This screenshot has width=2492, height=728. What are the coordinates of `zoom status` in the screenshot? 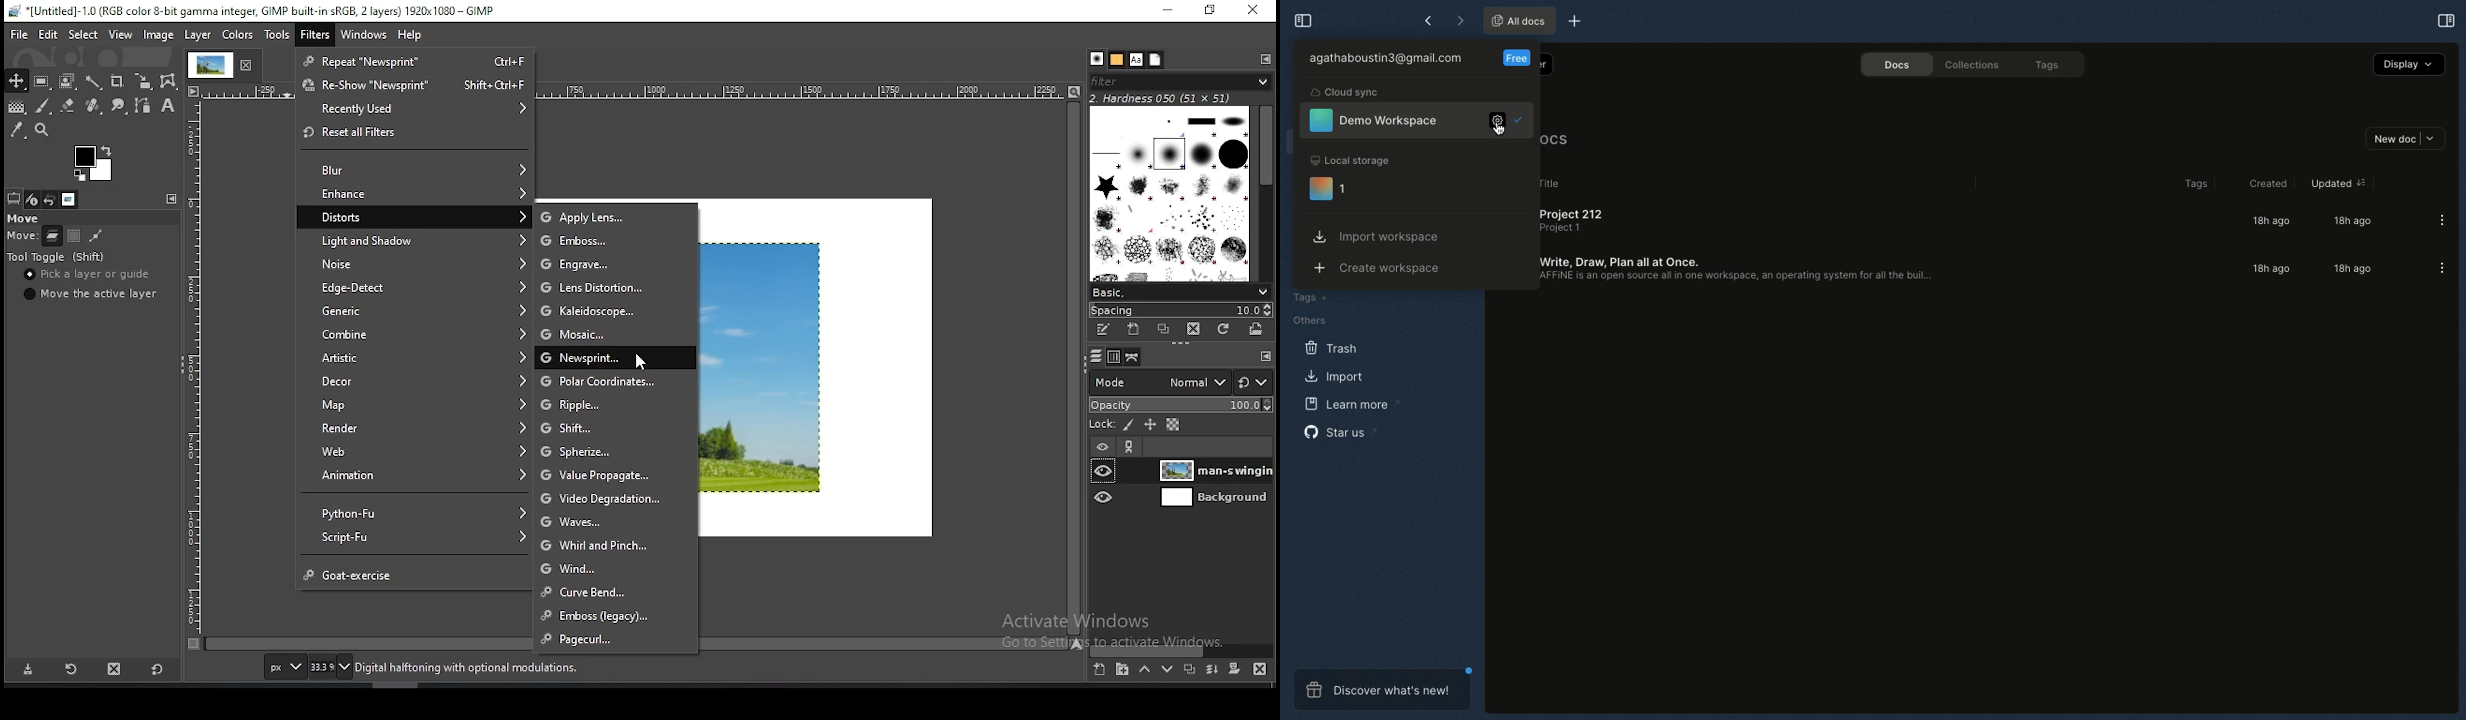 It's located at (329, 667).